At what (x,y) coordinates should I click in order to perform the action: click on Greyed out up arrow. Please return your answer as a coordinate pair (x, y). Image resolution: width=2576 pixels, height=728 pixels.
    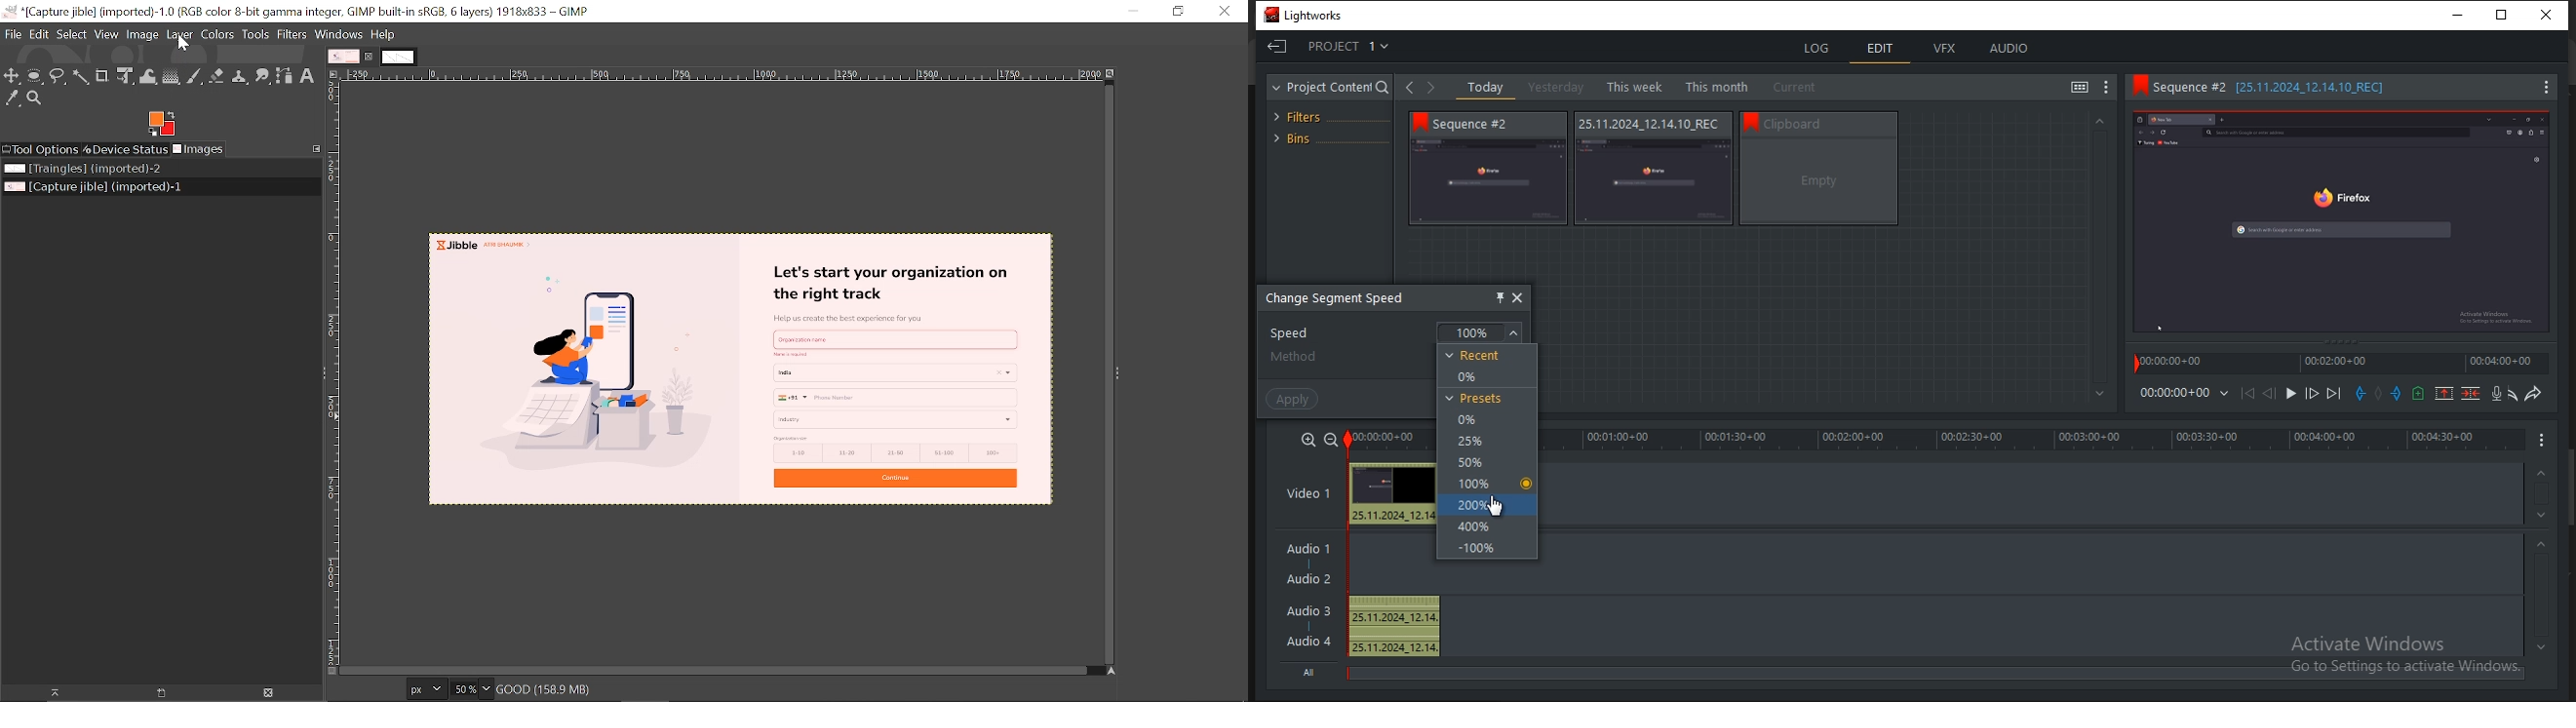
    Looking at the image, I should click on (2107, 122).